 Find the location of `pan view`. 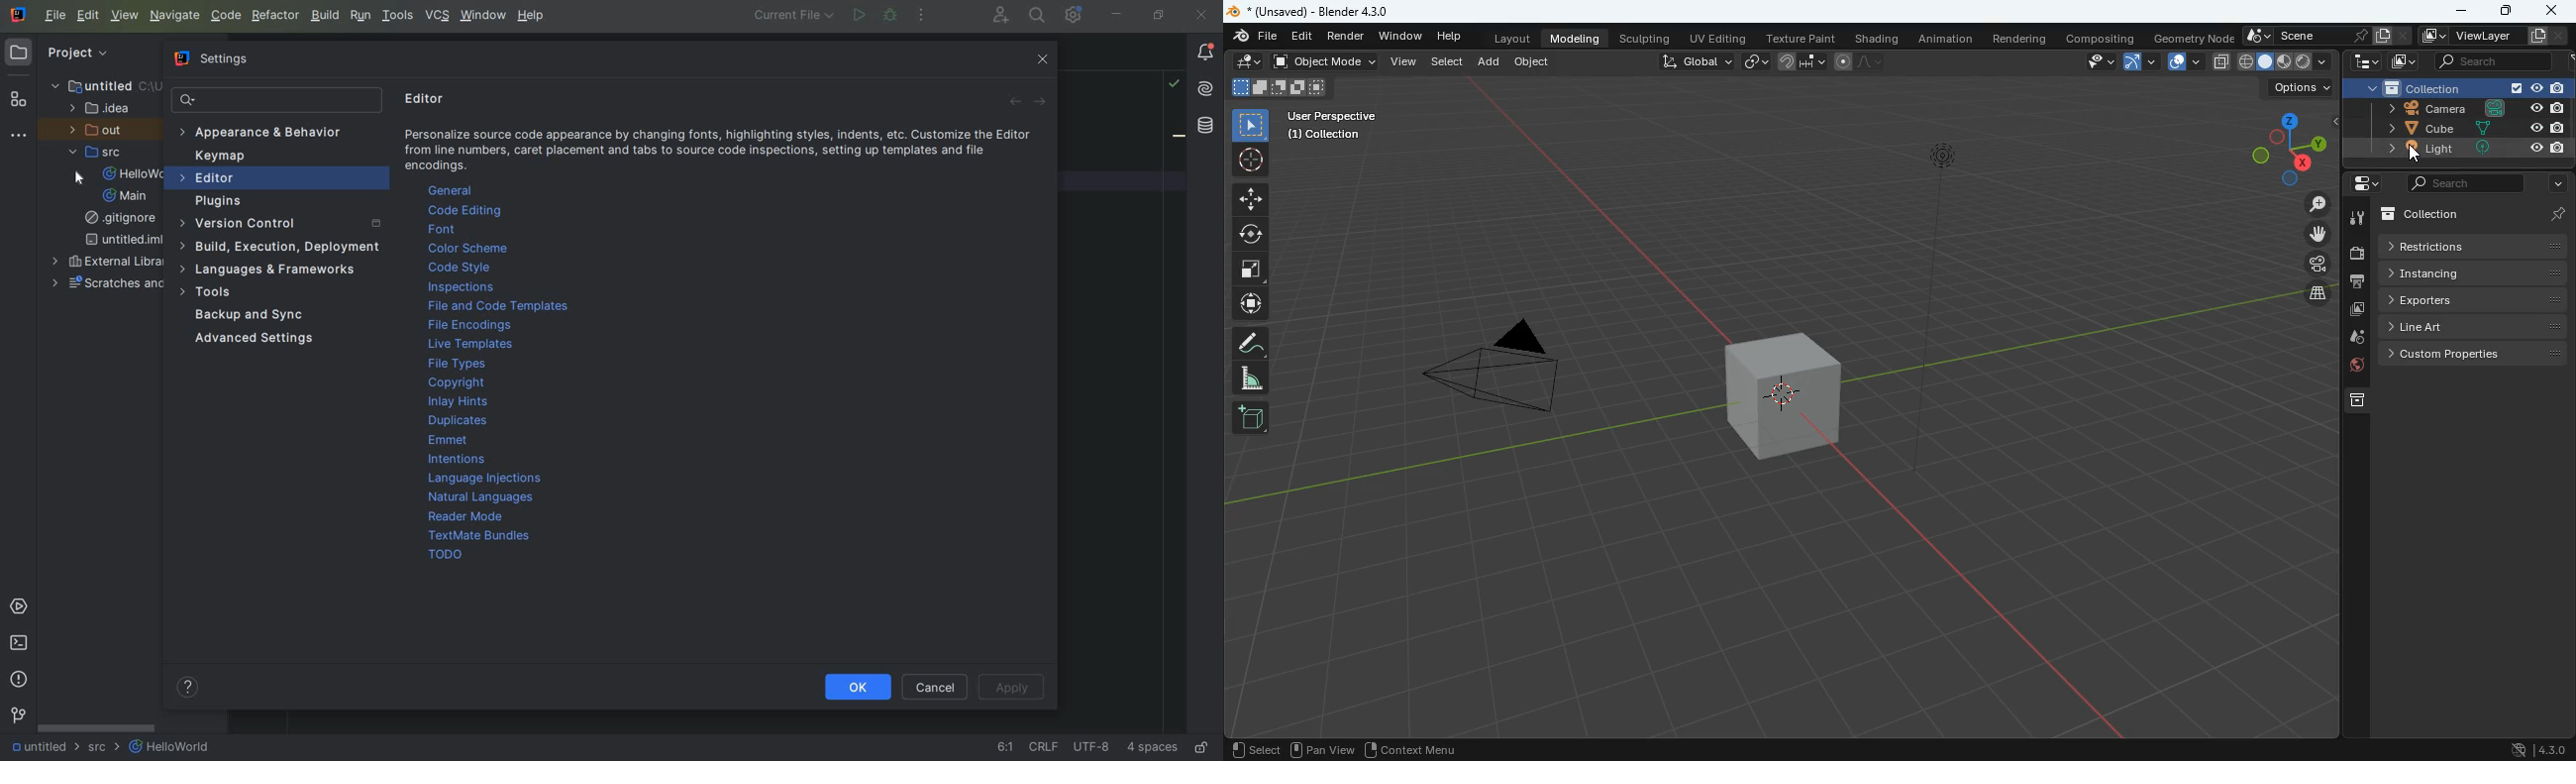

pan view is located at coordinates (1324, 749).